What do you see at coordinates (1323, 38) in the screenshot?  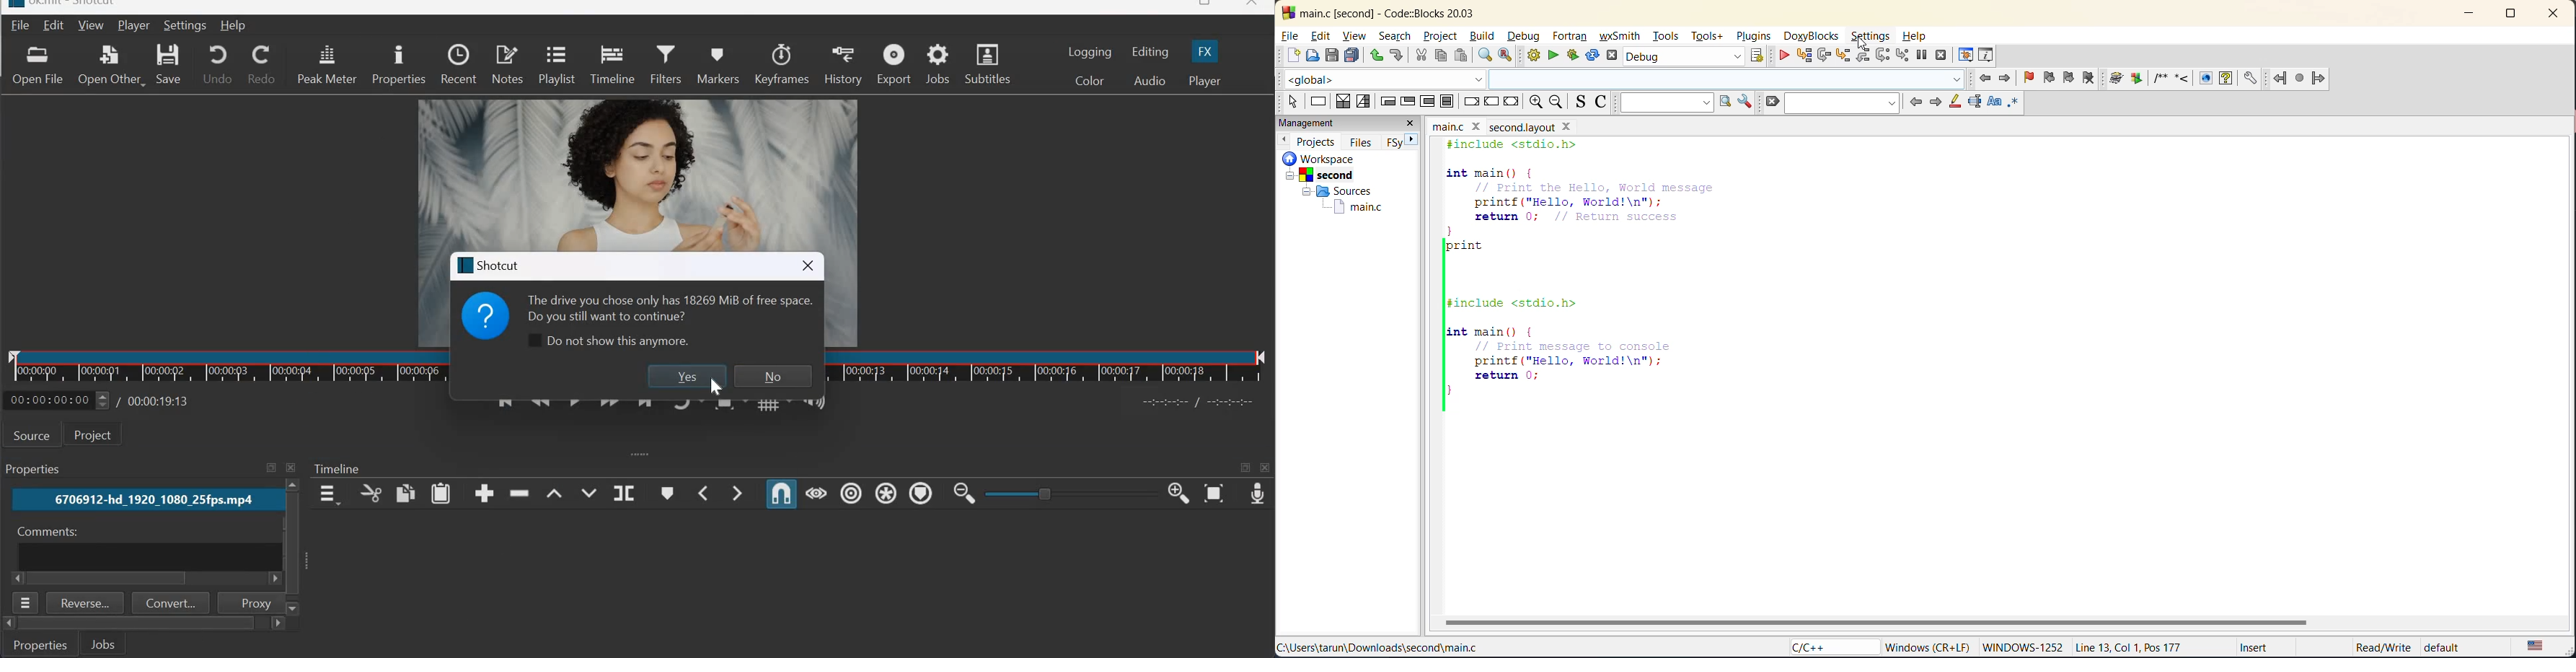 I see `edit` at bounding box center [1323, 38].